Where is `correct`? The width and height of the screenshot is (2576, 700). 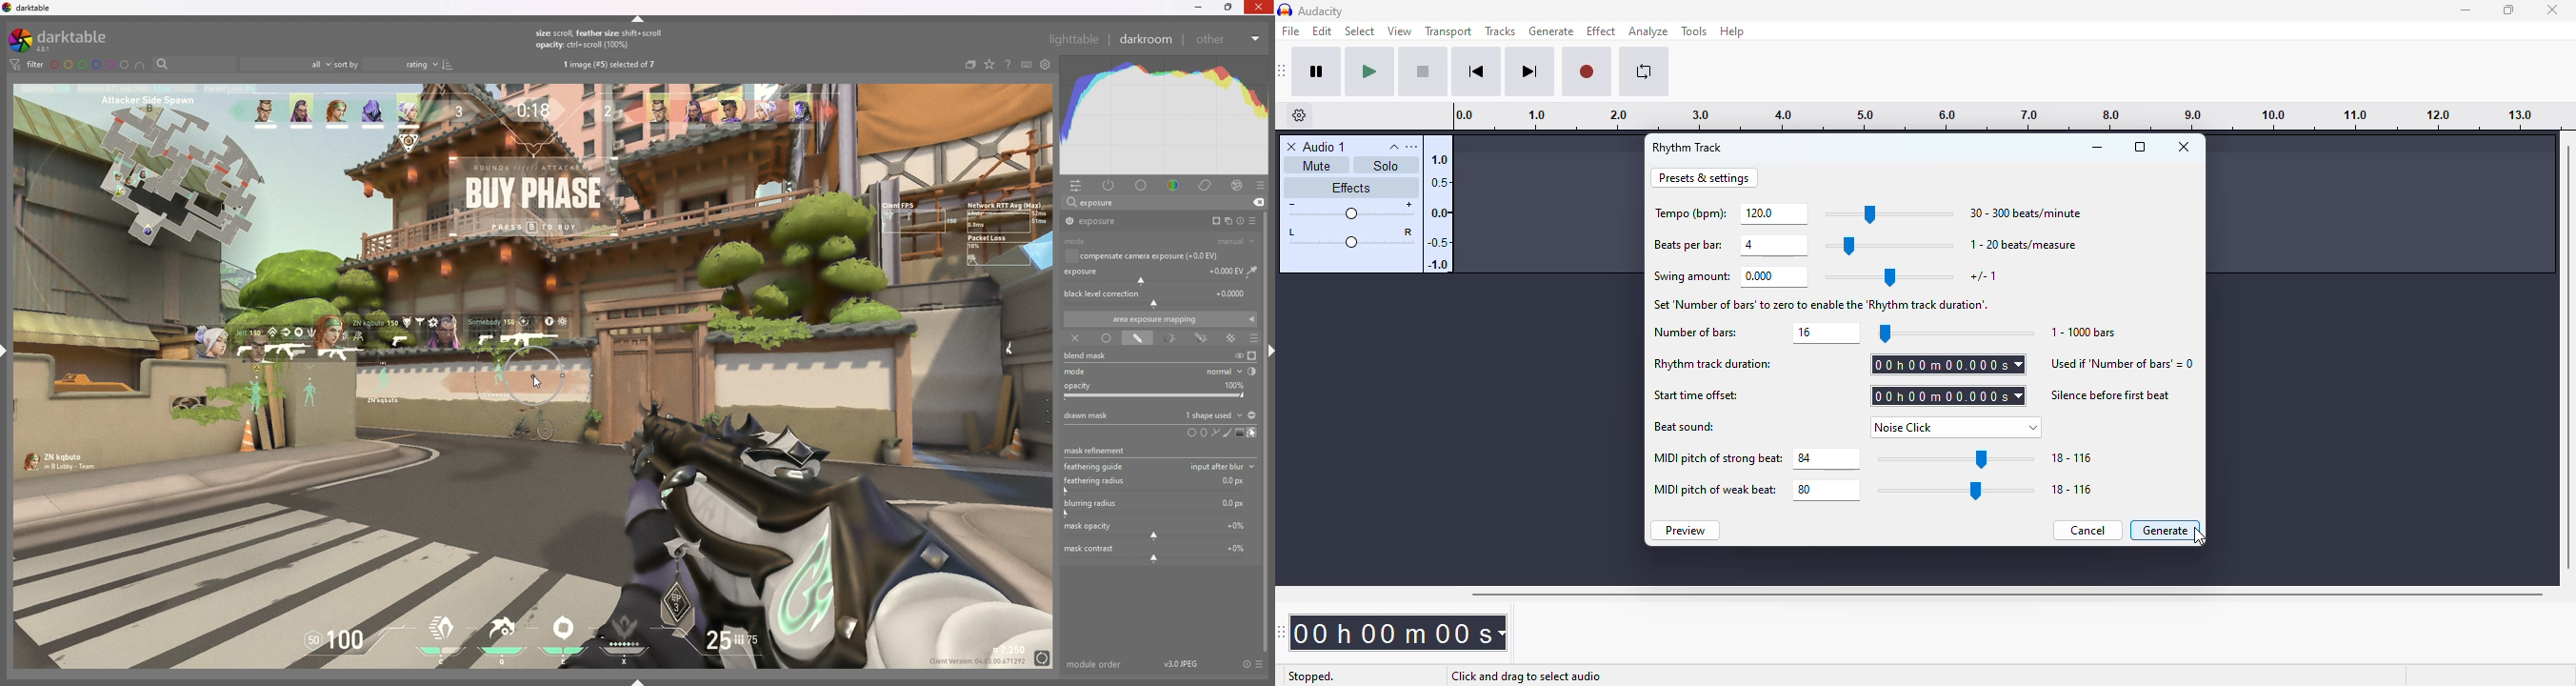 correct is located at coordinates (1207, 186).